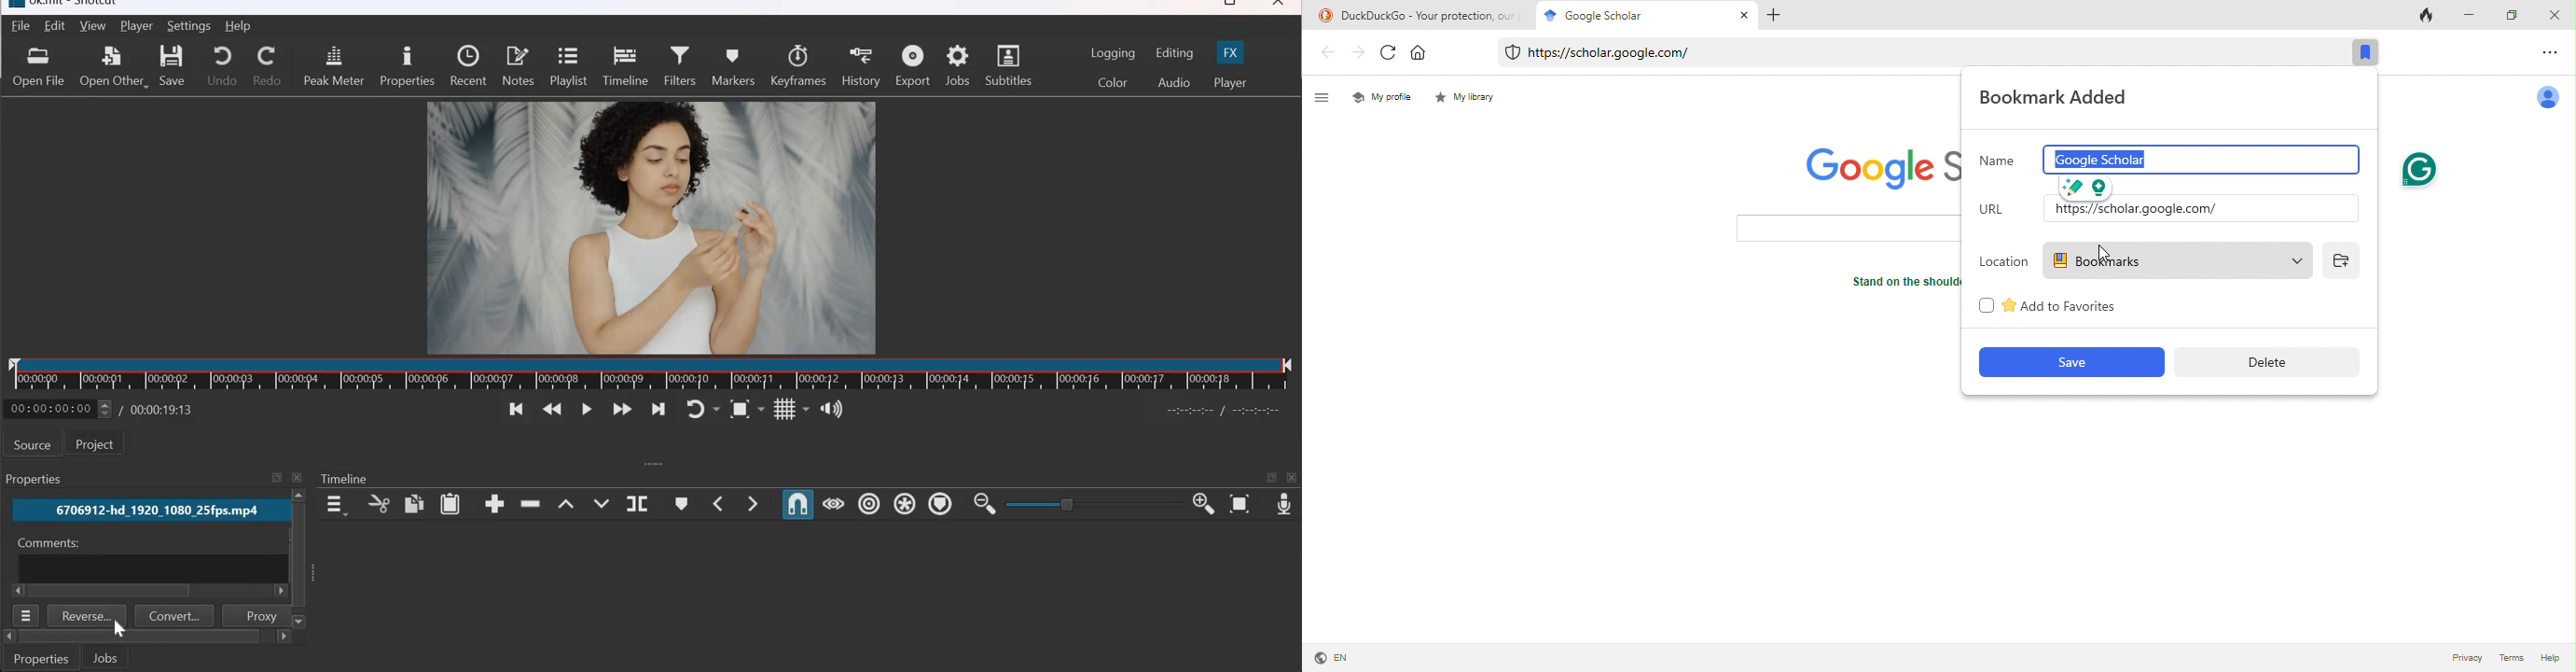 The height and width of the screenshot is (672, 2576). I want to click on Show the volume control, so click(834, 407).